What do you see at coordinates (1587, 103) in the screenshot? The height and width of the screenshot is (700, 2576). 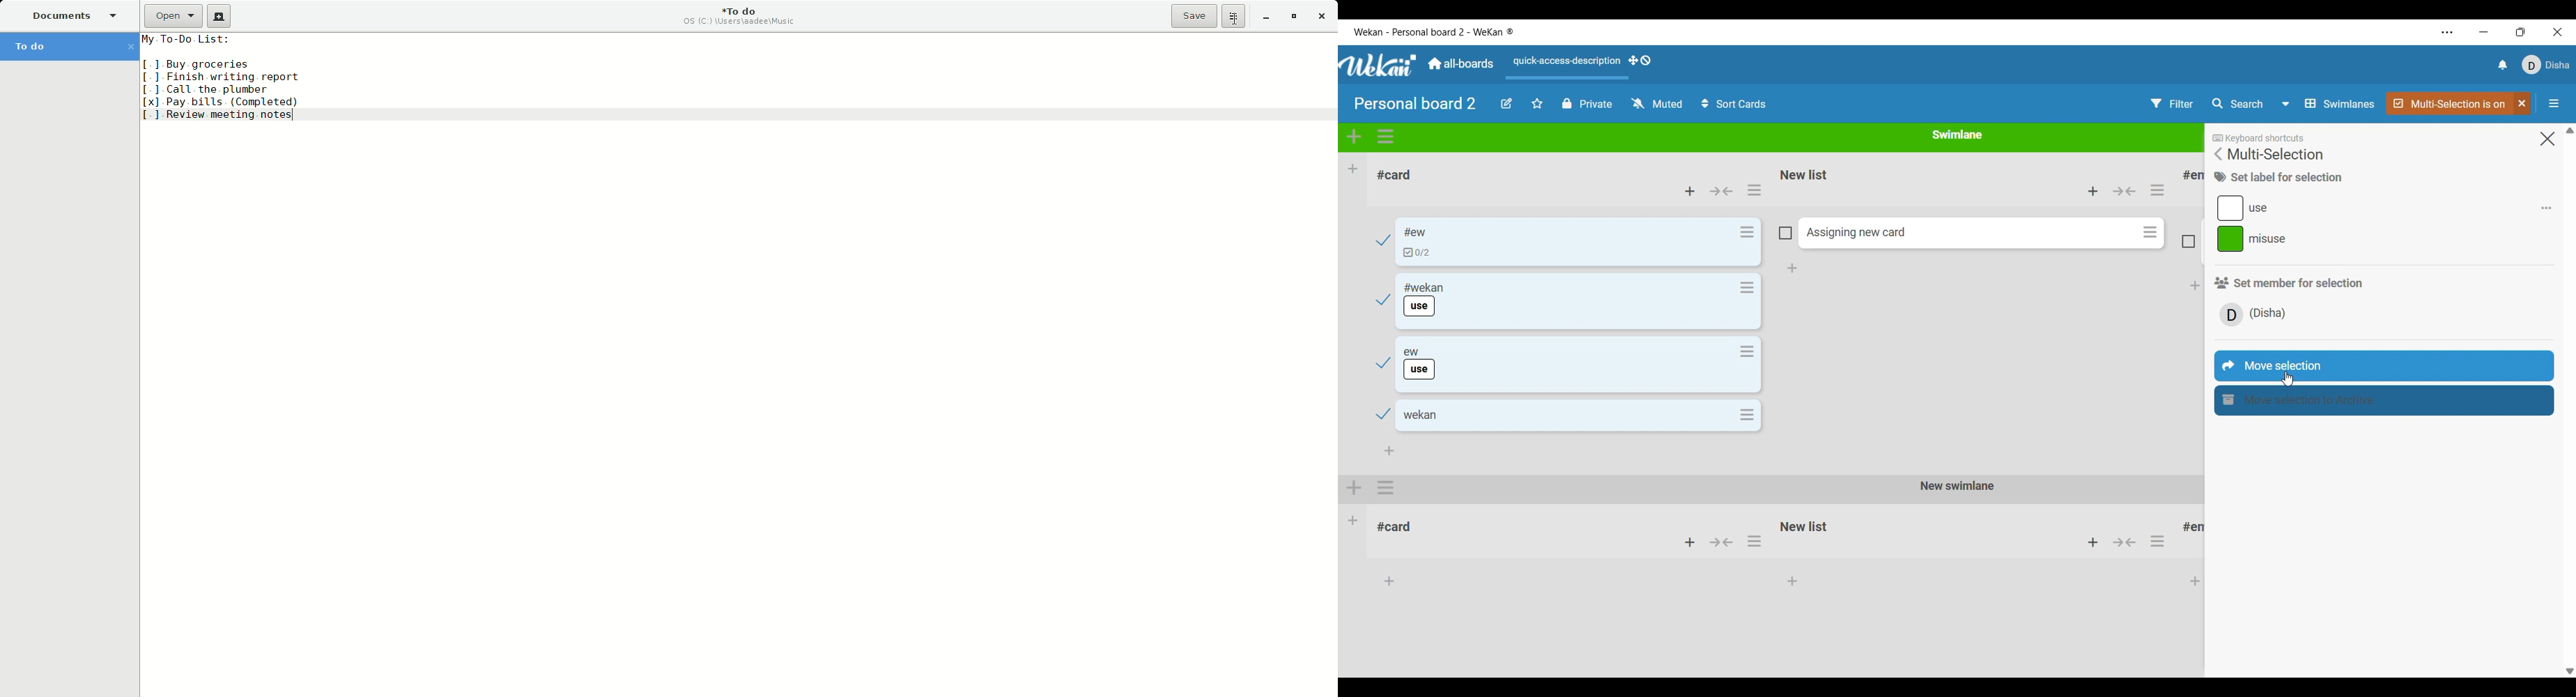 I see `Privcy status of current board` at bounding box center [1587, 103].